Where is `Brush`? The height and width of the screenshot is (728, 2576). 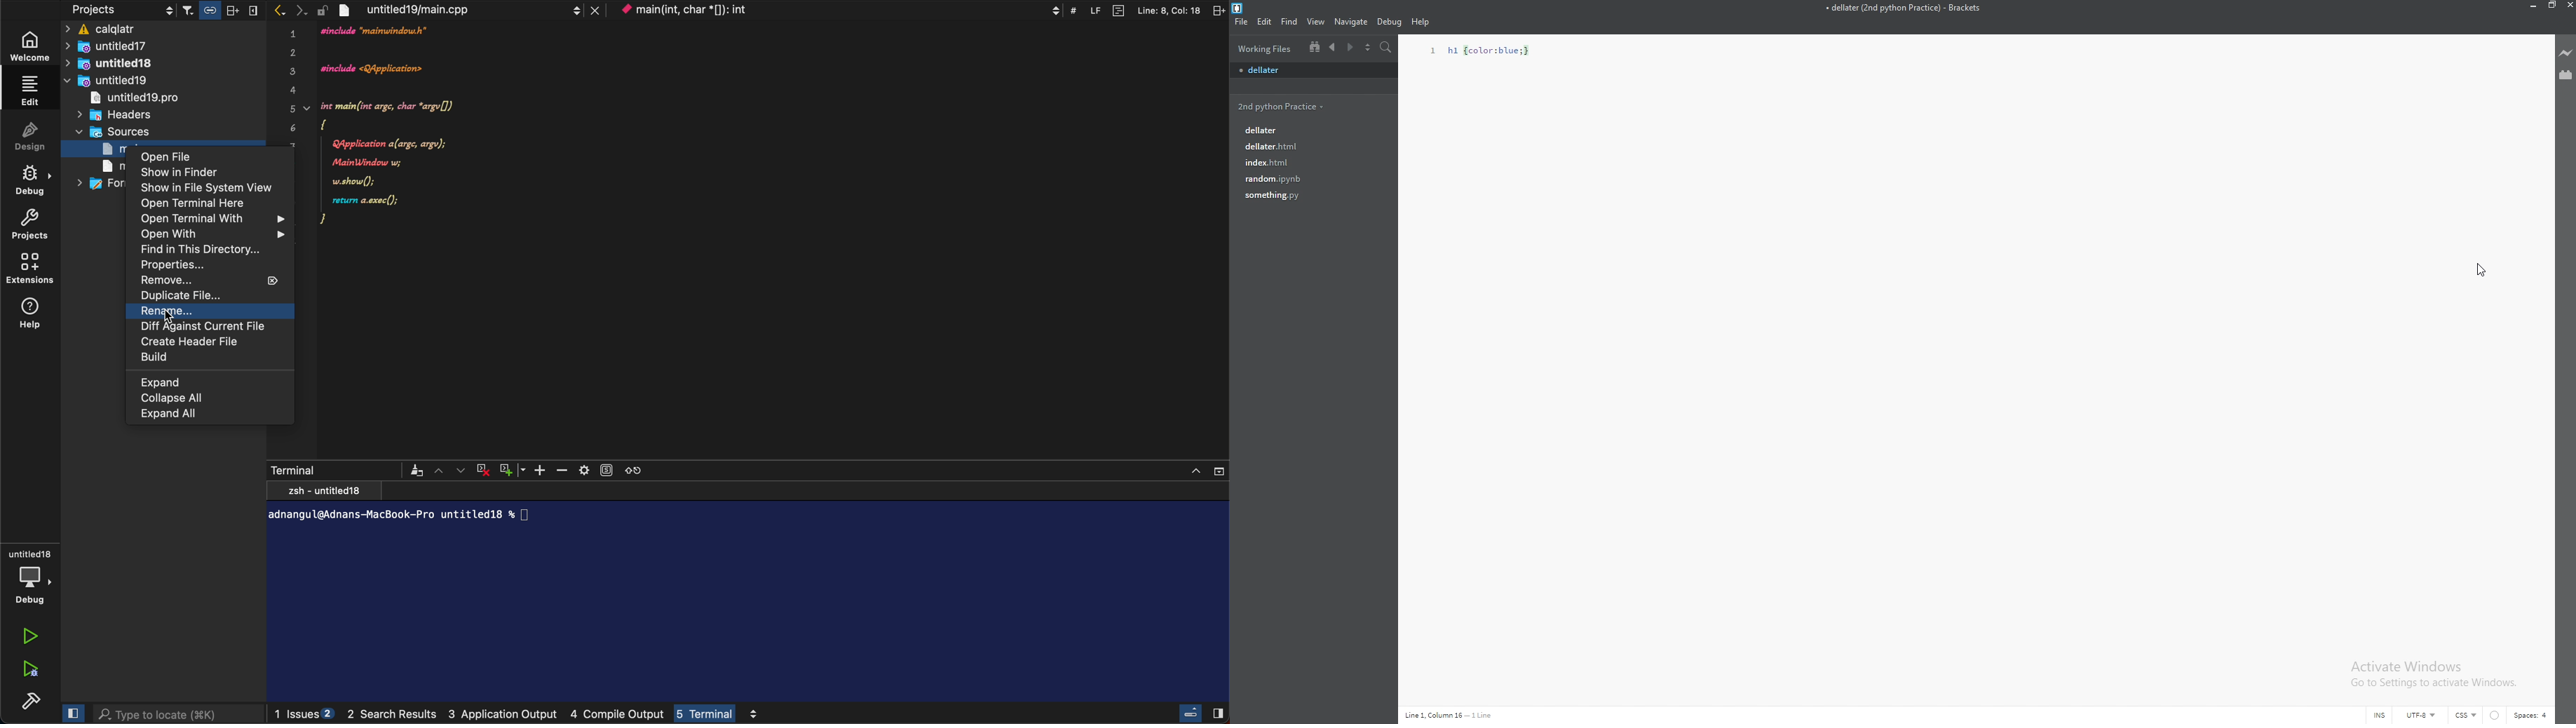
Brush is located at coordinates (416, 469).